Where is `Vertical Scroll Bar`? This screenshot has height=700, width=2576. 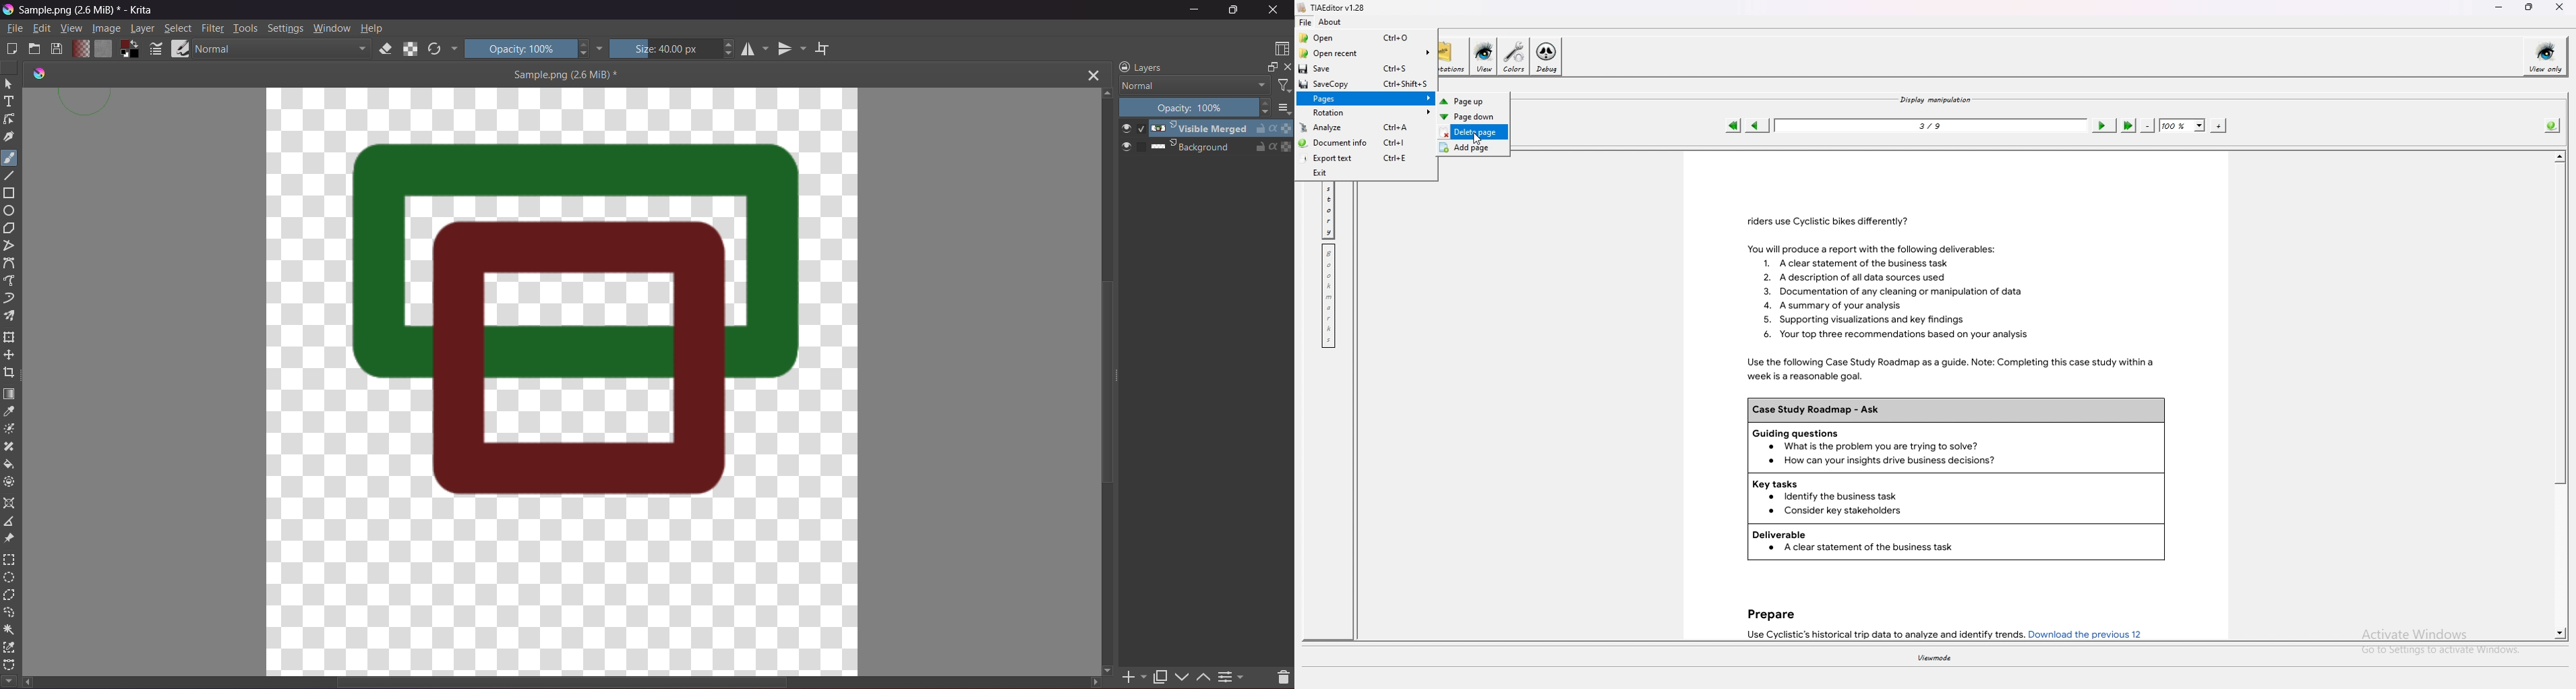
Vertical Scroll Bar is located at coordinates (1108, 384).